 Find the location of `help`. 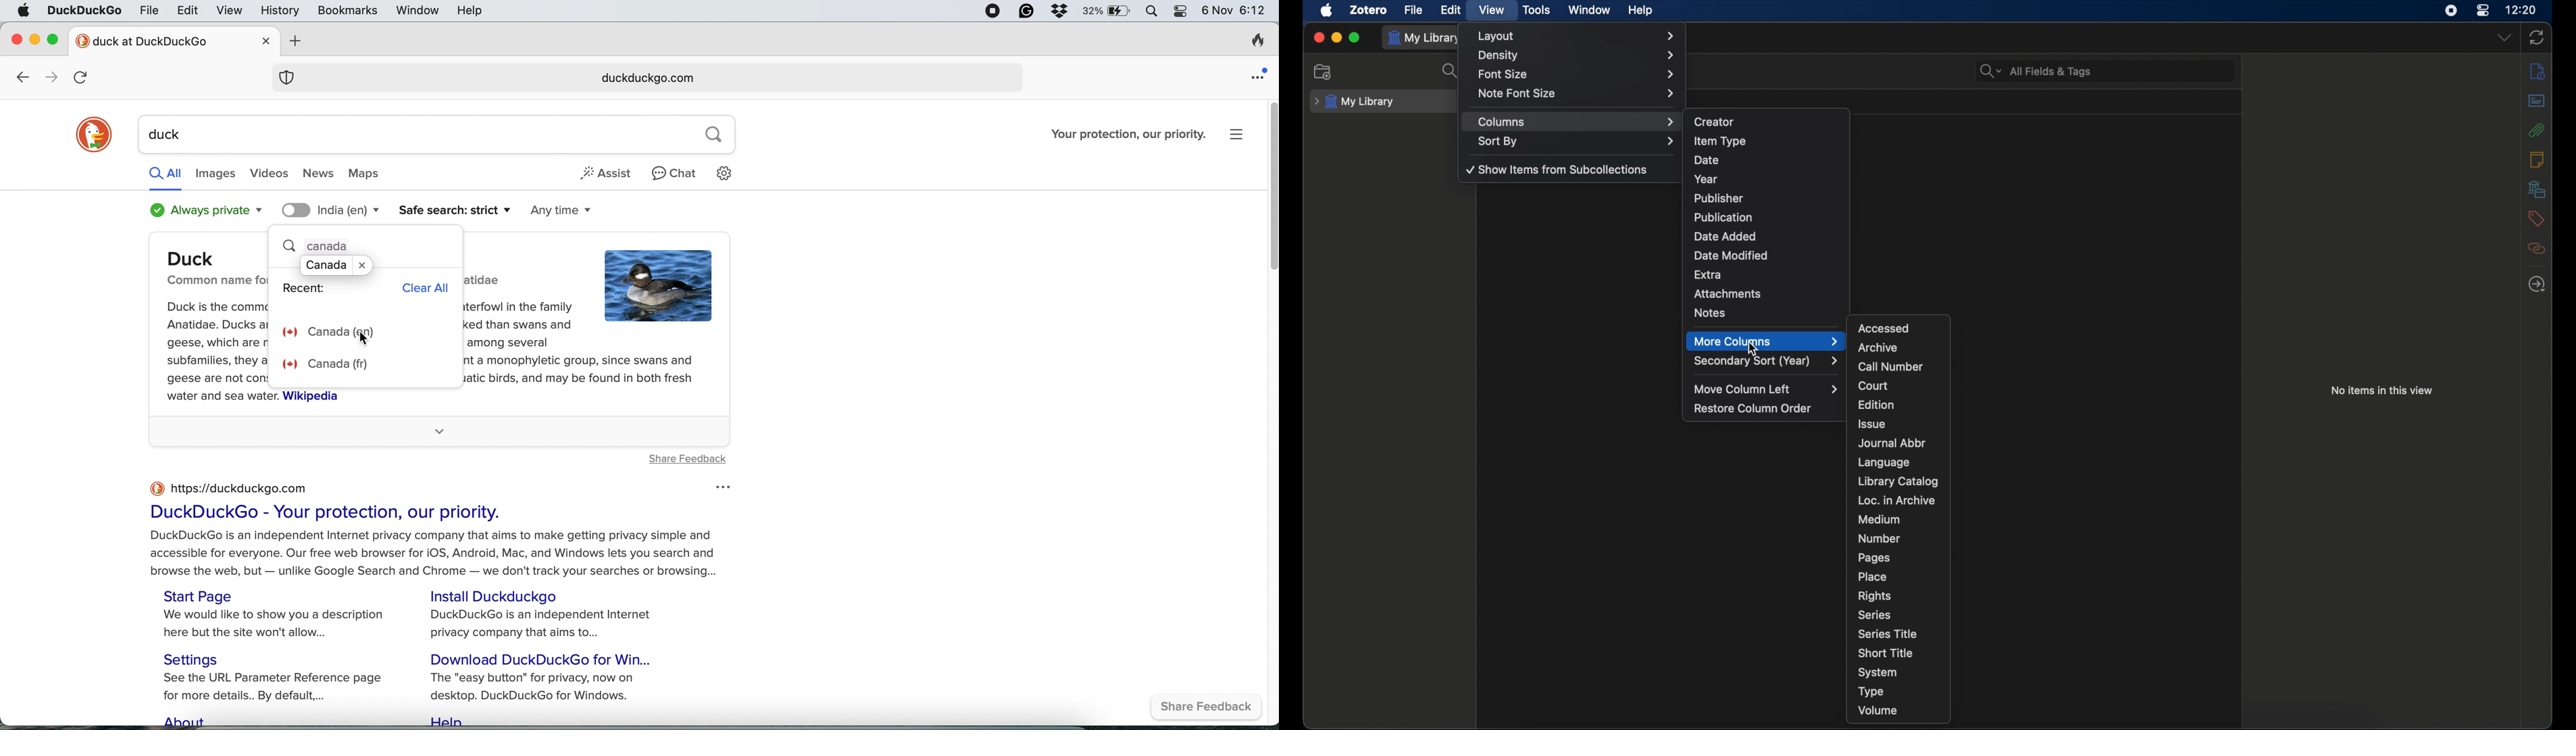

help is located at coordinates (1641, 11).